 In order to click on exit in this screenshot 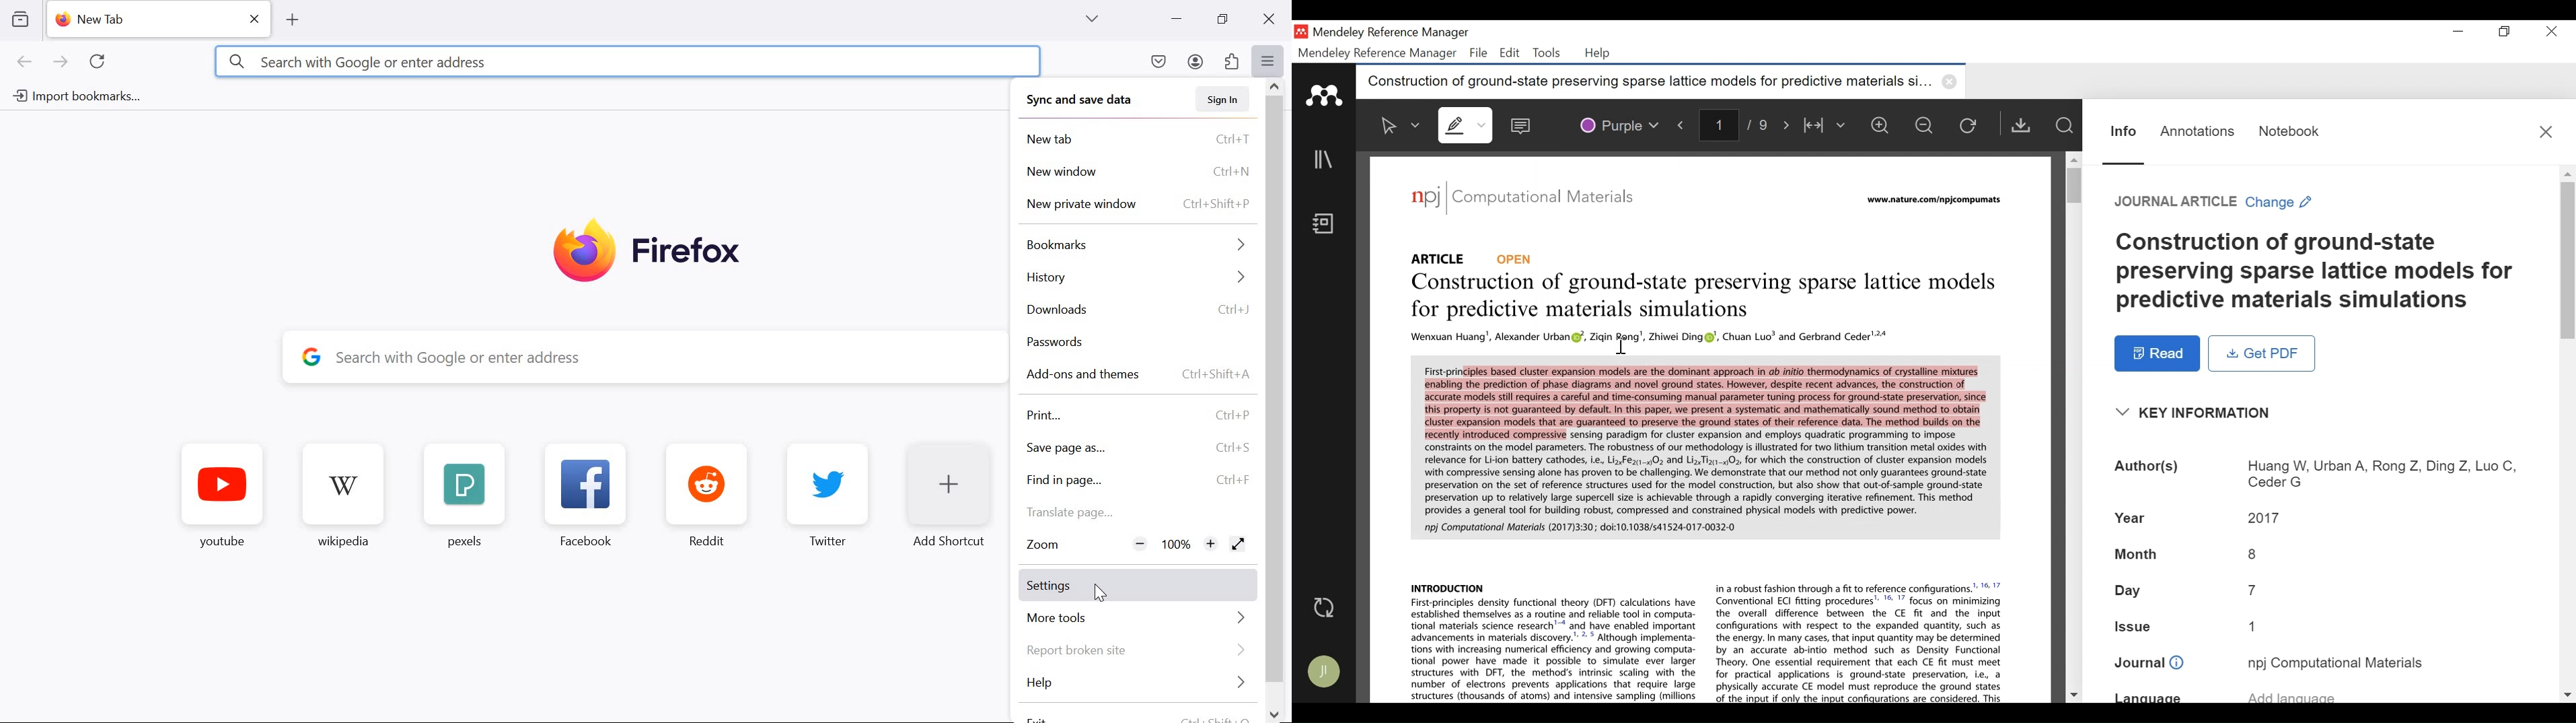, I will do `click(1139, 715)`.